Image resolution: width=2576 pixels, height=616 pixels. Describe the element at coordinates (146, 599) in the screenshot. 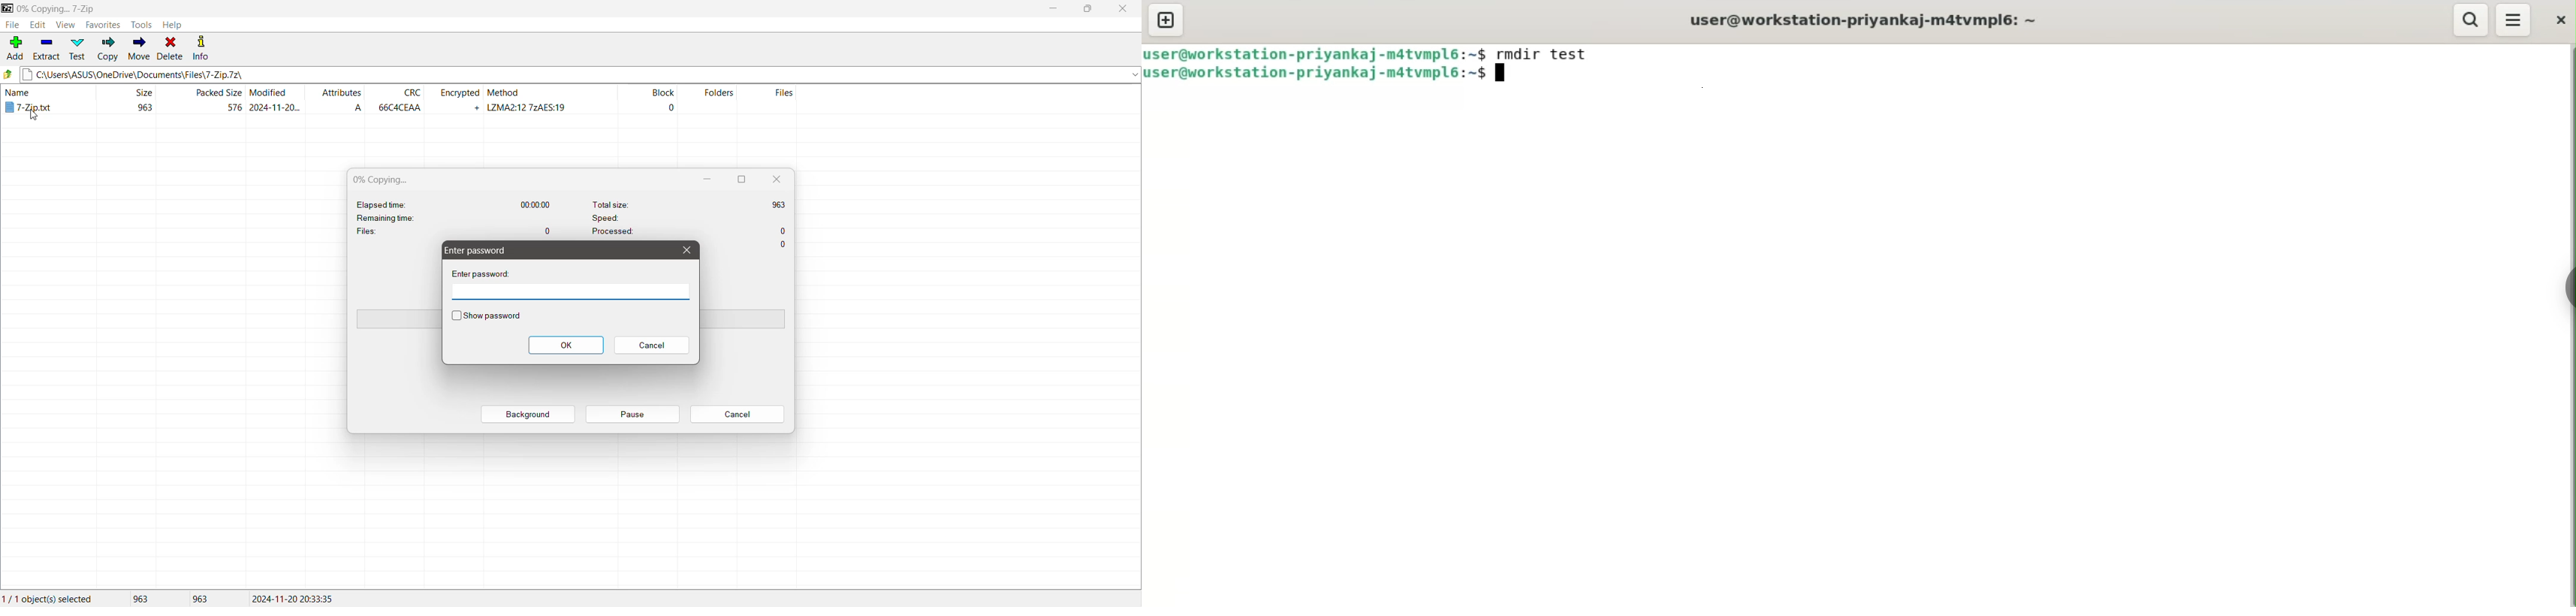

I see `963` at that location.